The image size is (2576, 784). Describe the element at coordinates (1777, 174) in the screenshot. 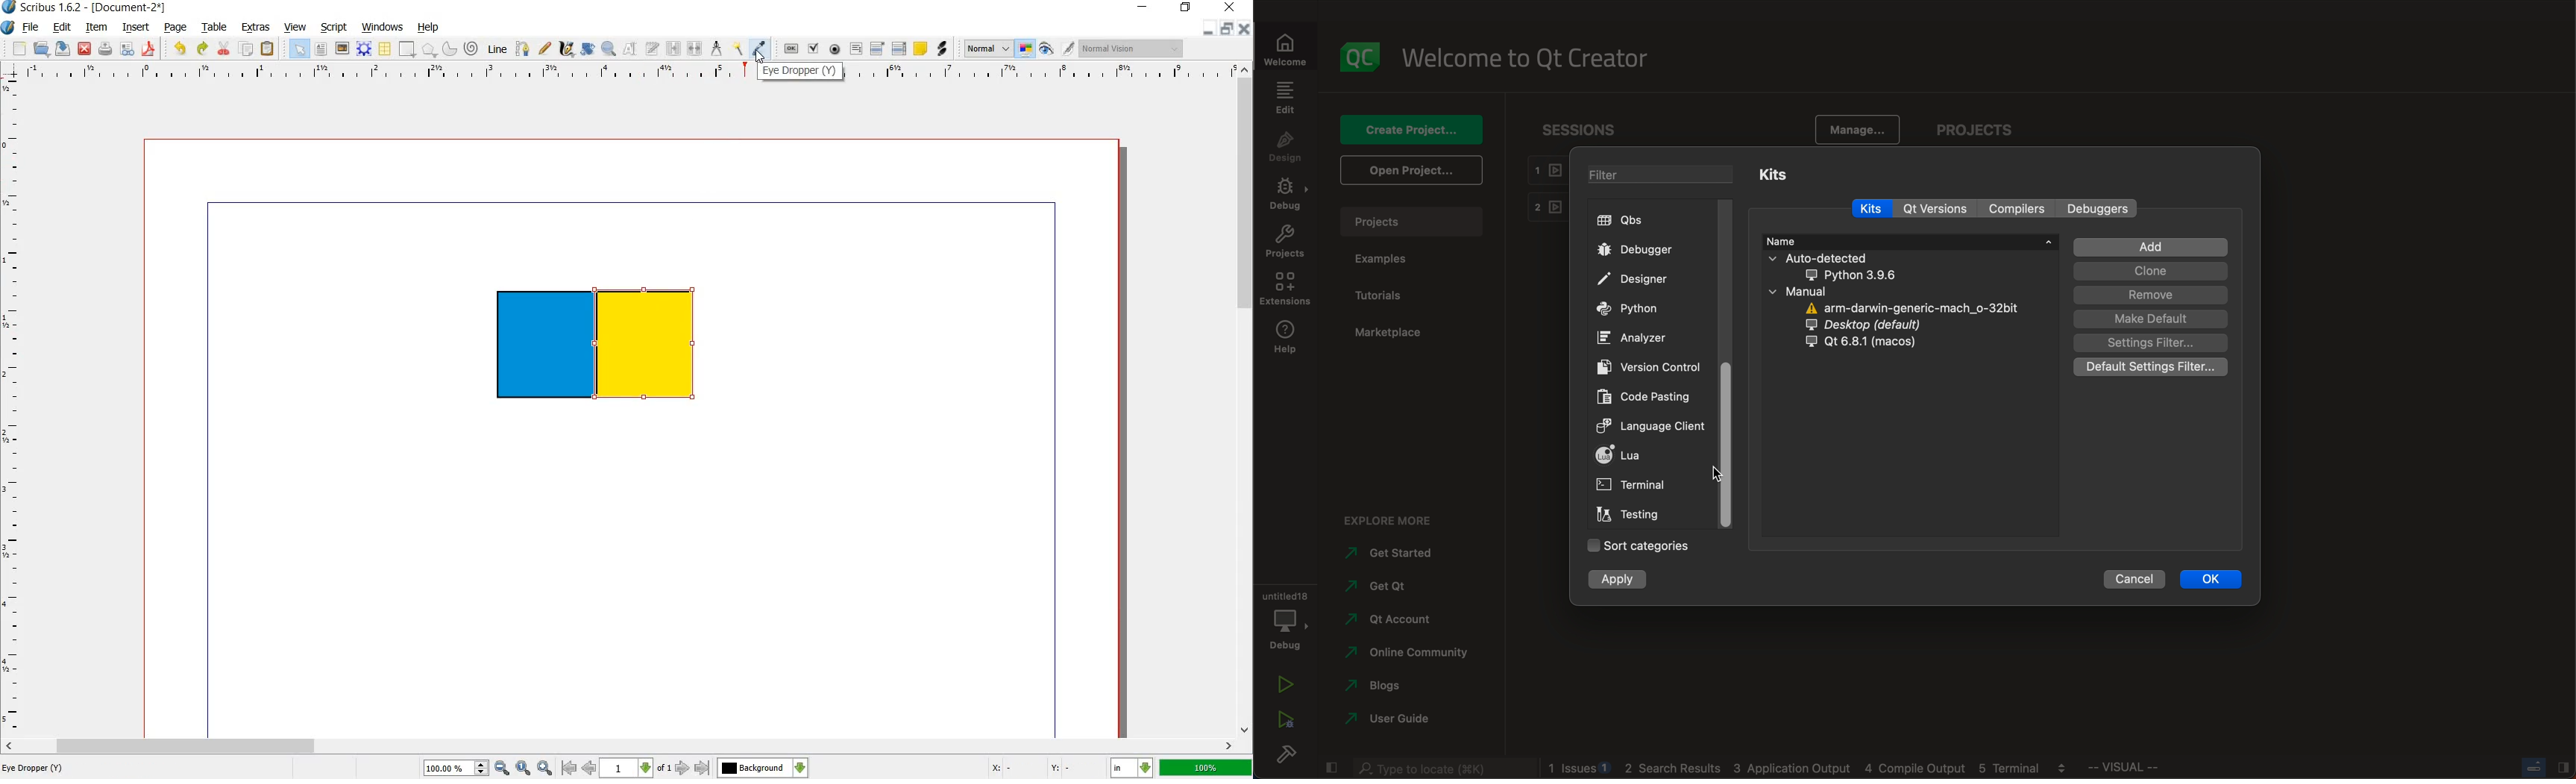

I see `kits` at that location.